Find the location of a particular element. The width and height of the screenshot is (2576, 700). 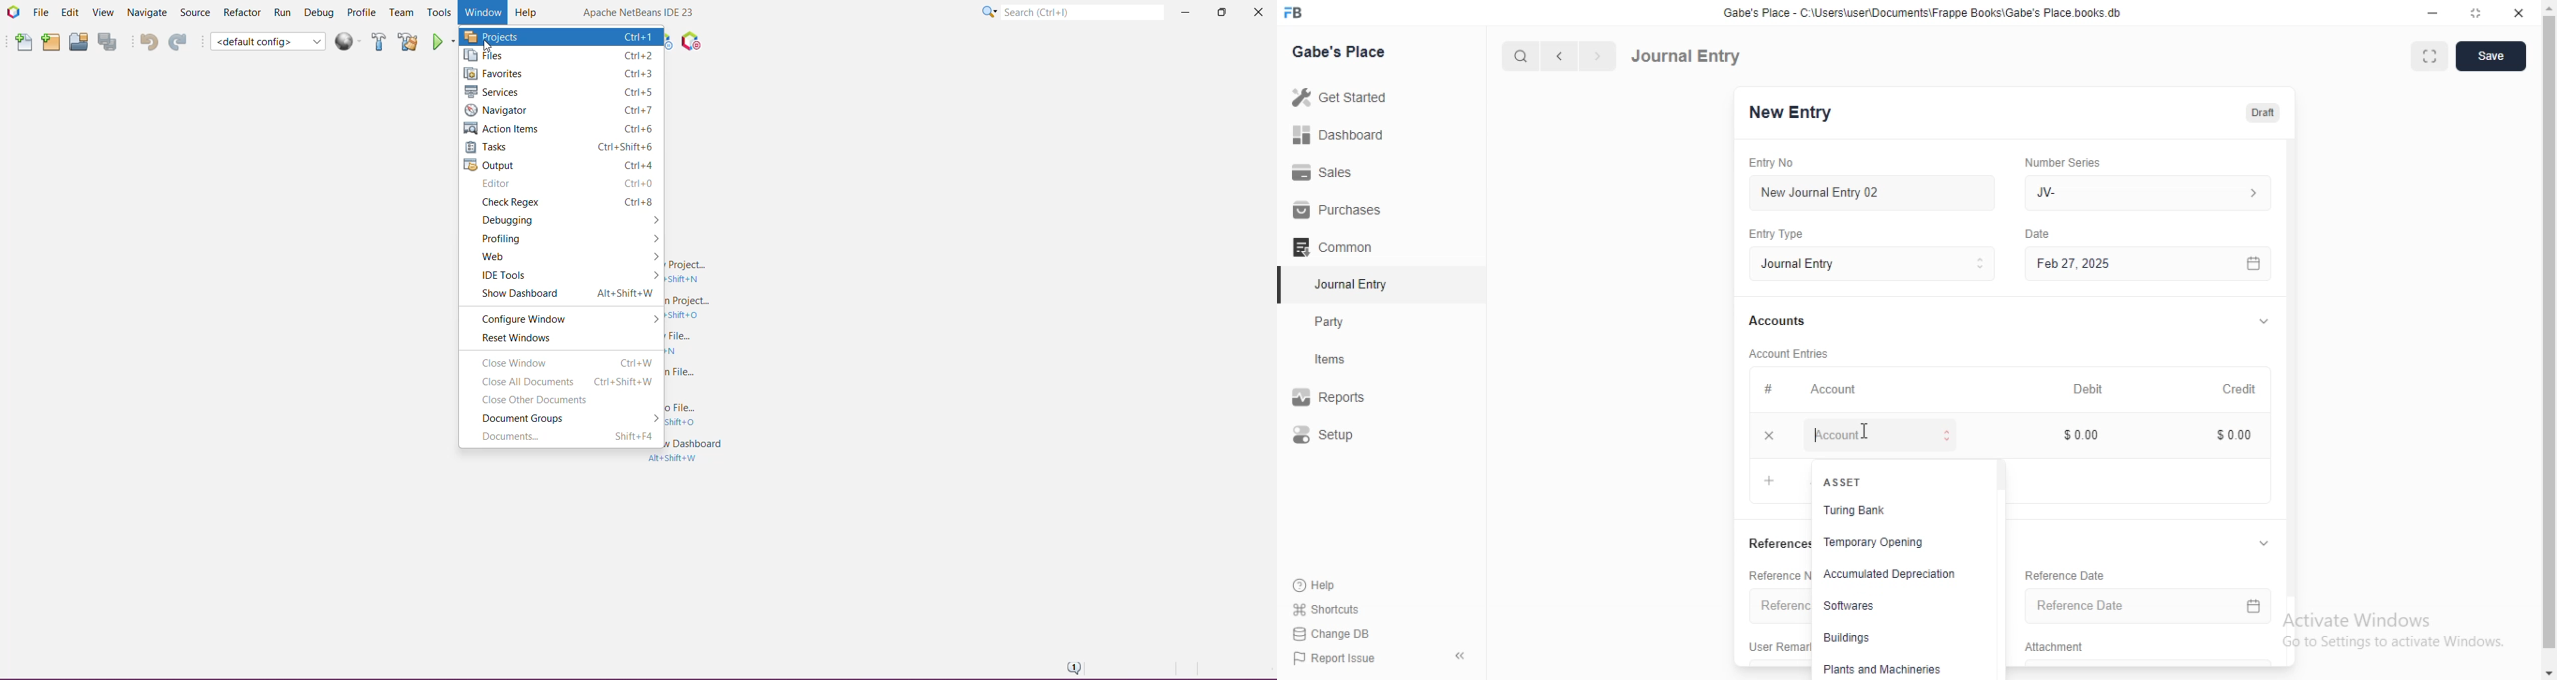

Search is located at coordinates (1516, 56).